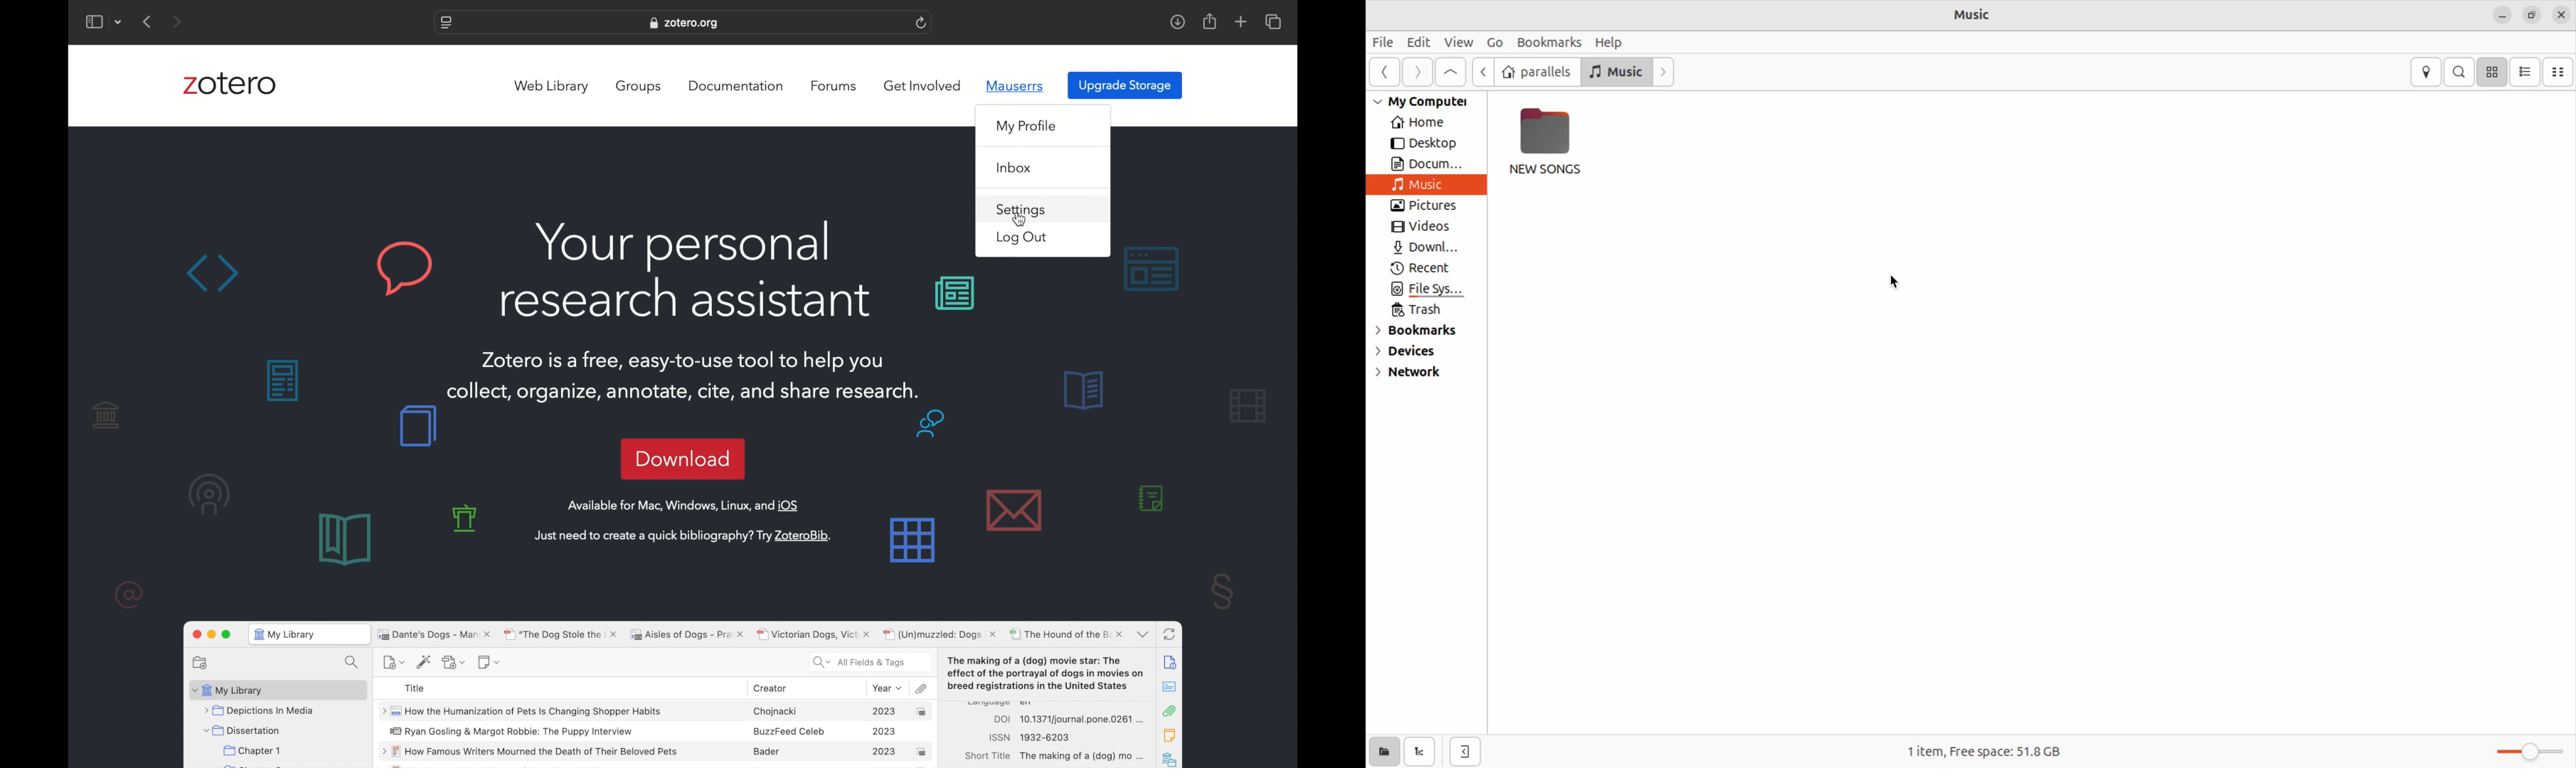  What do you see at coordinates (417, 427) in the screenshot?
I see `background graphics` at bounding box center [417, 427].